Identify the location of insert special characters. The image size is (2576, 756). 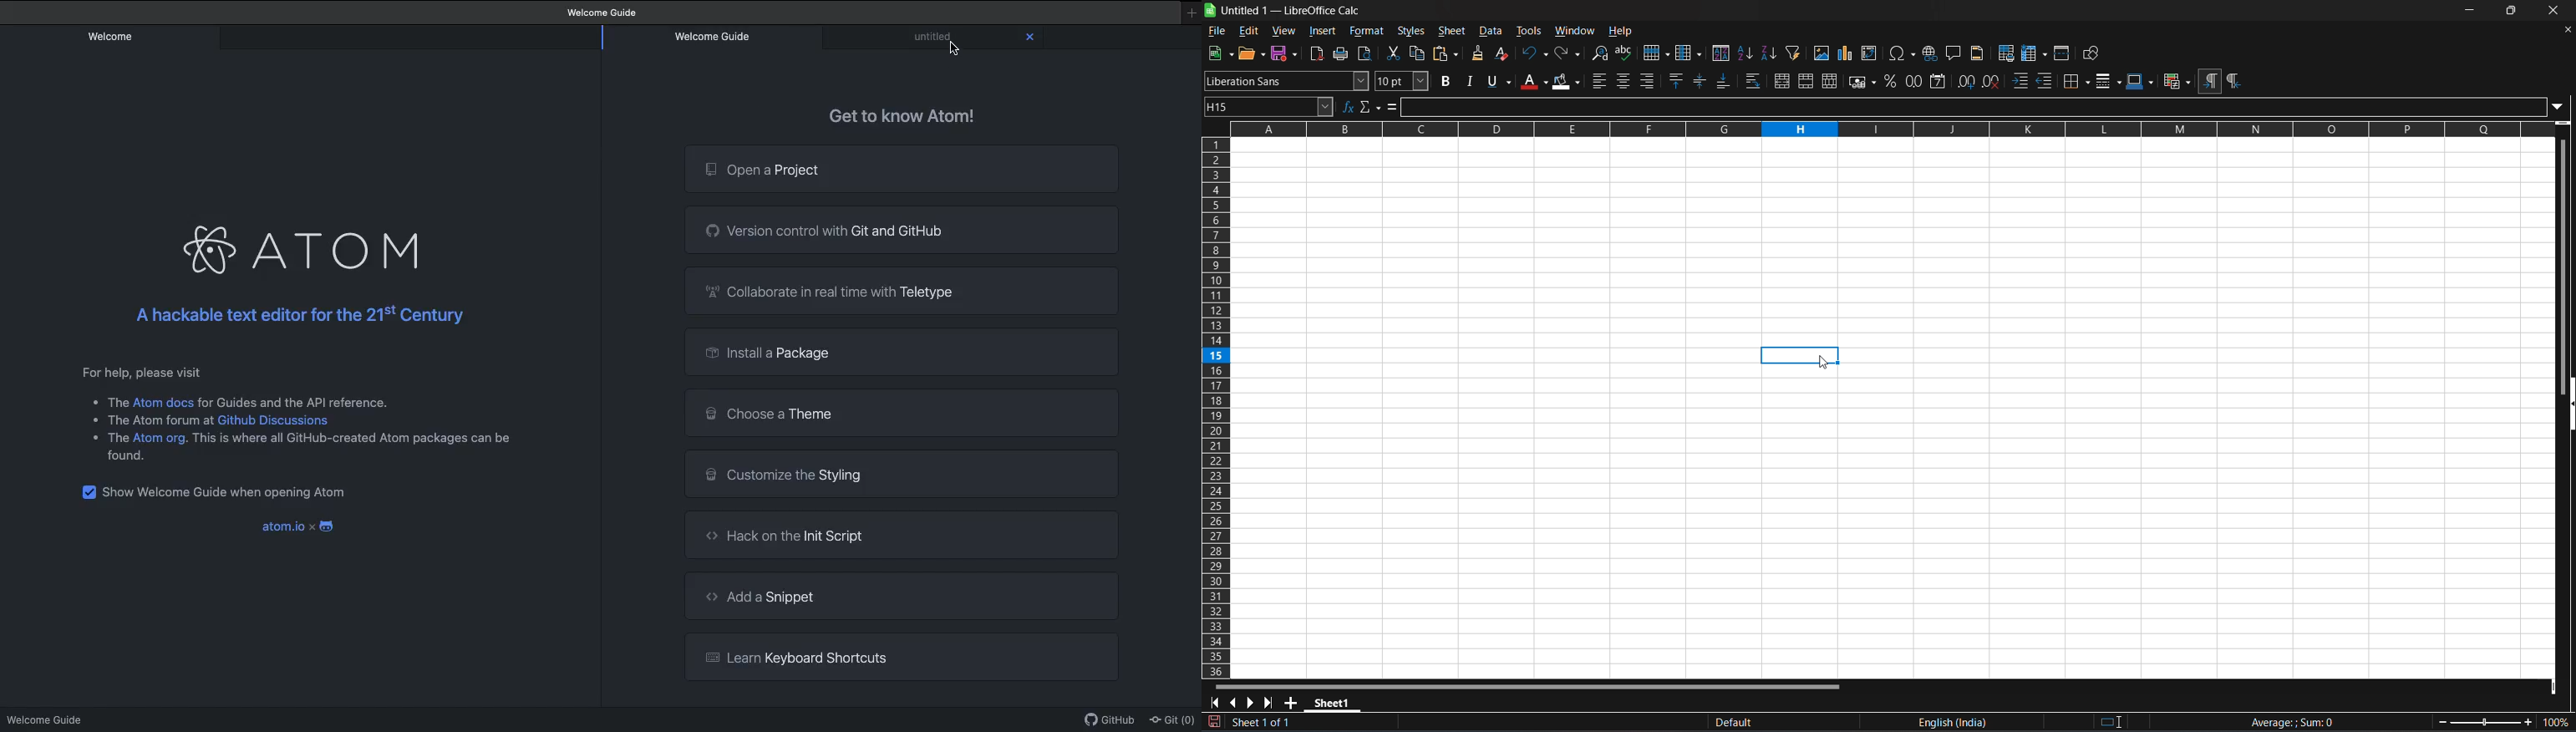
(1901, 53).